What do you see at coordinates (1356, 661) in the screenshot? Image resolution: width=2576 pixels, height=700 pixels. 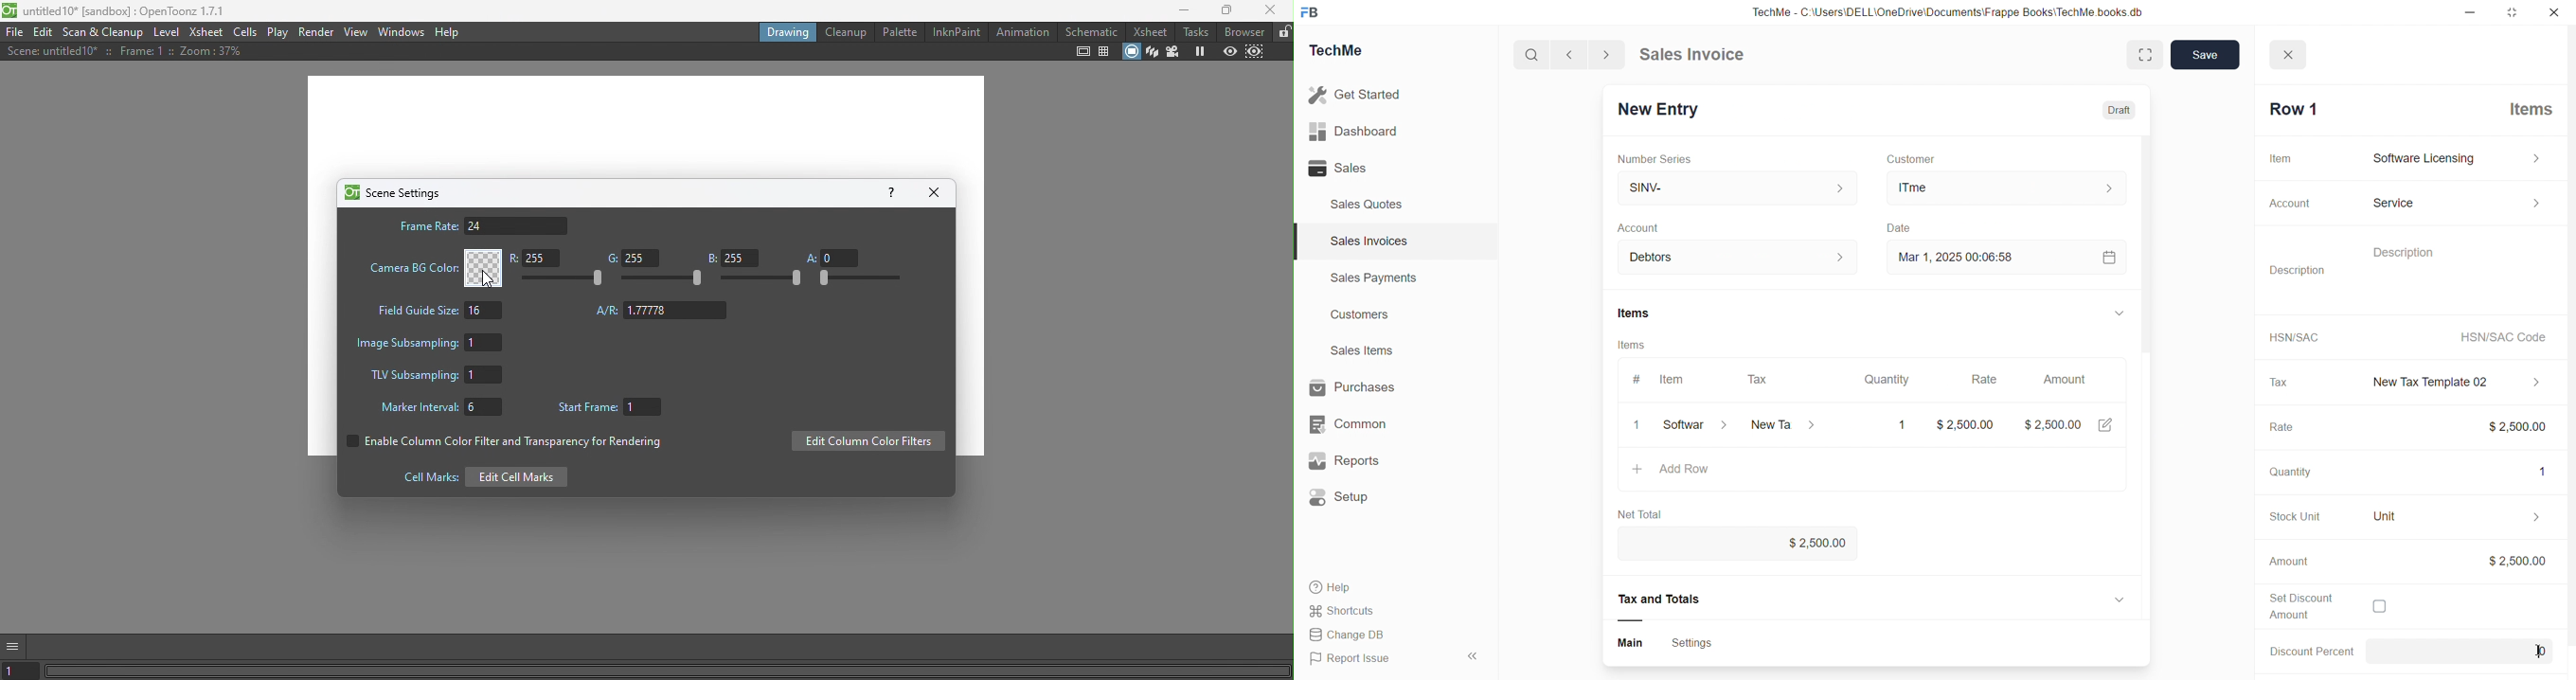 I see ` Report Issue` at bounding box center [1356, 661].